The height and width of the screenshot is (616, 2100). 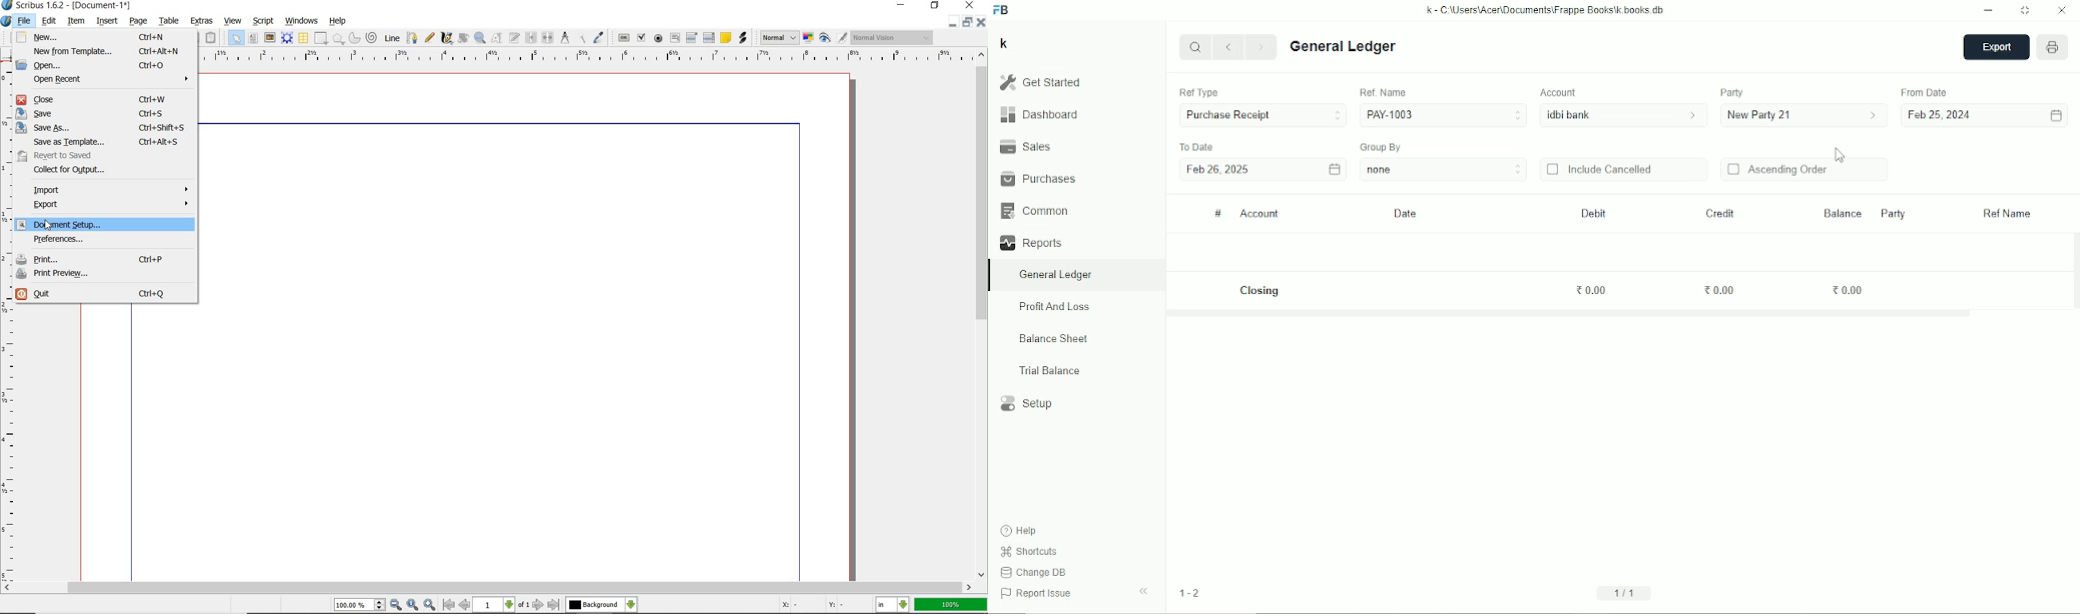 What do you see at coordinates (564, 38) in the screenshot?
I see `measurements` at bounding box center [564, 38].